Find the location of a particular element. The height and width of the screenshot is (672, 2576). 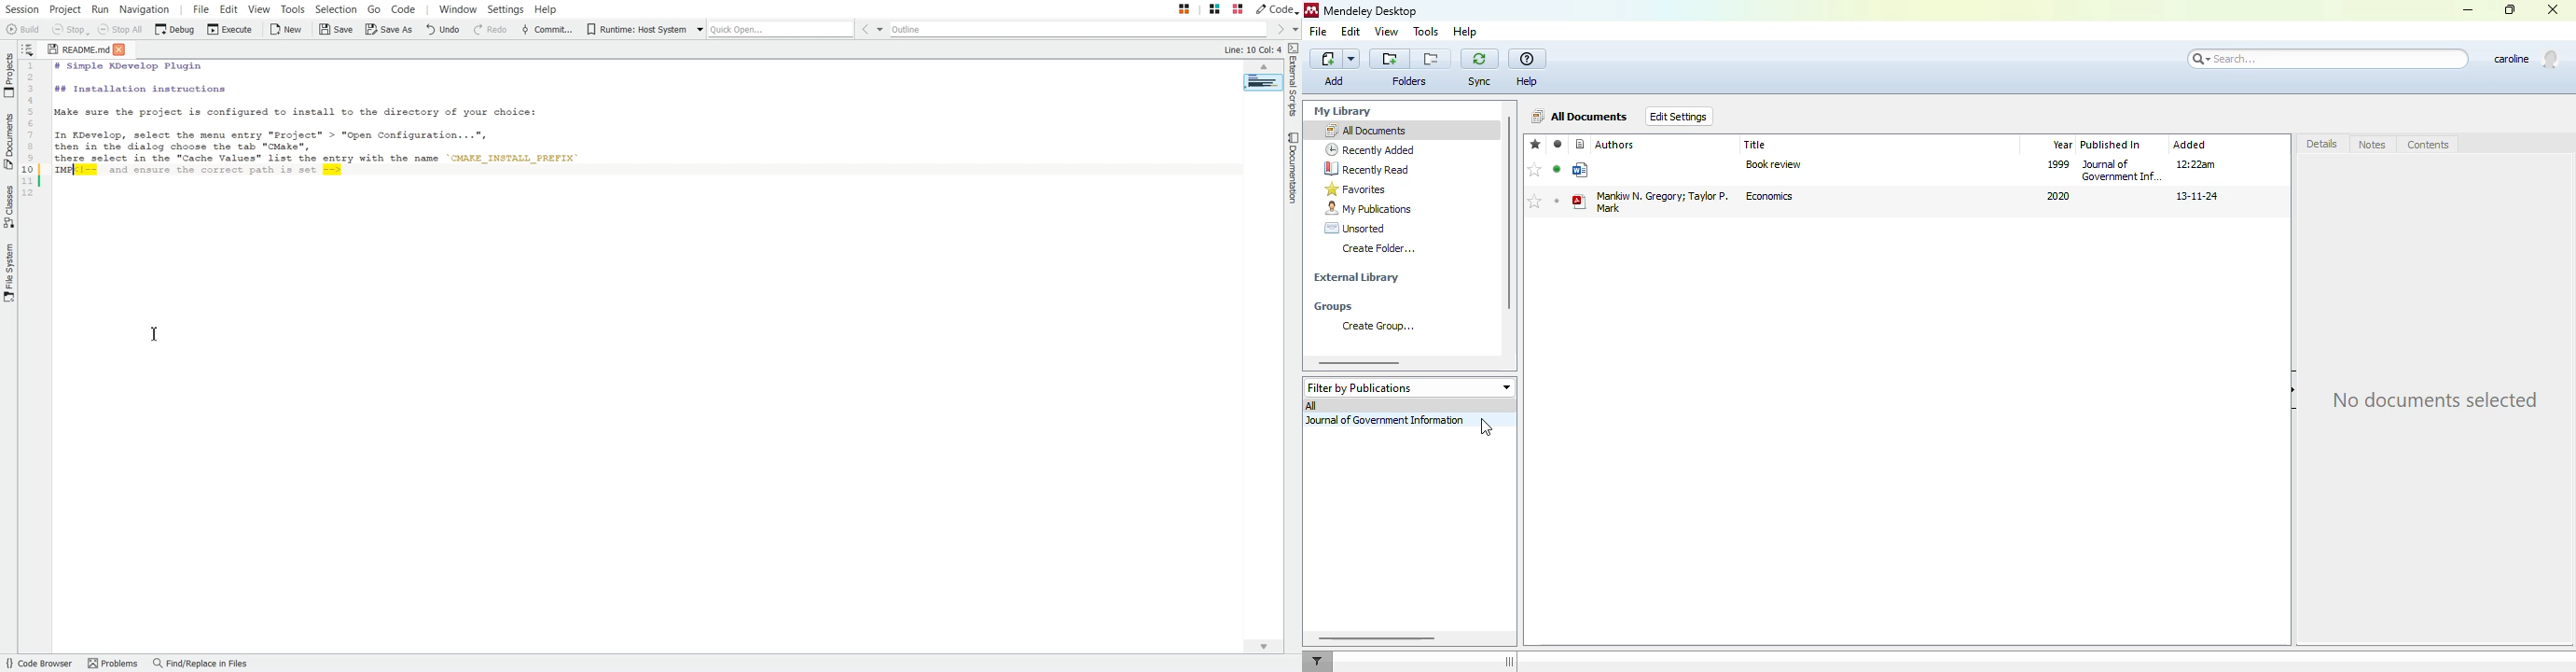

journal of government information is located at coordinates (1388, 419).